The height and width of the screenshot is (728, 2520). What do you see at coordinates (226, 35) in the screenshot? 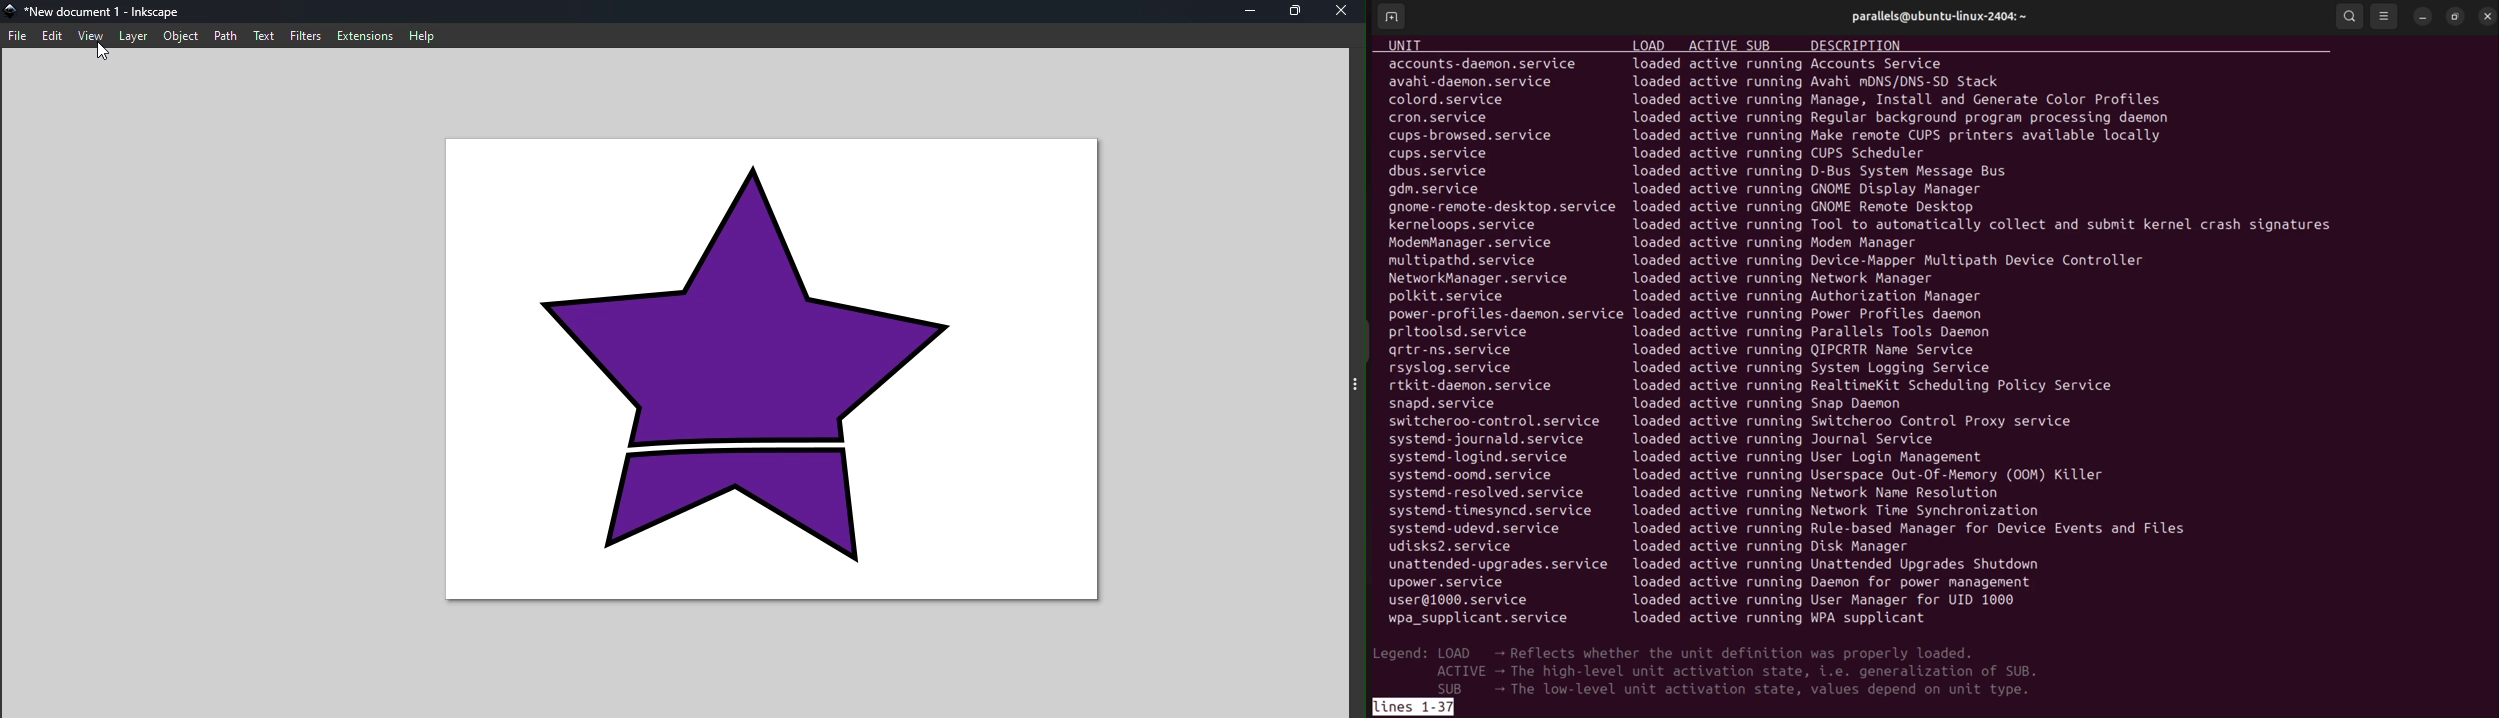
I see `Path` at bounding box center [226, 35].